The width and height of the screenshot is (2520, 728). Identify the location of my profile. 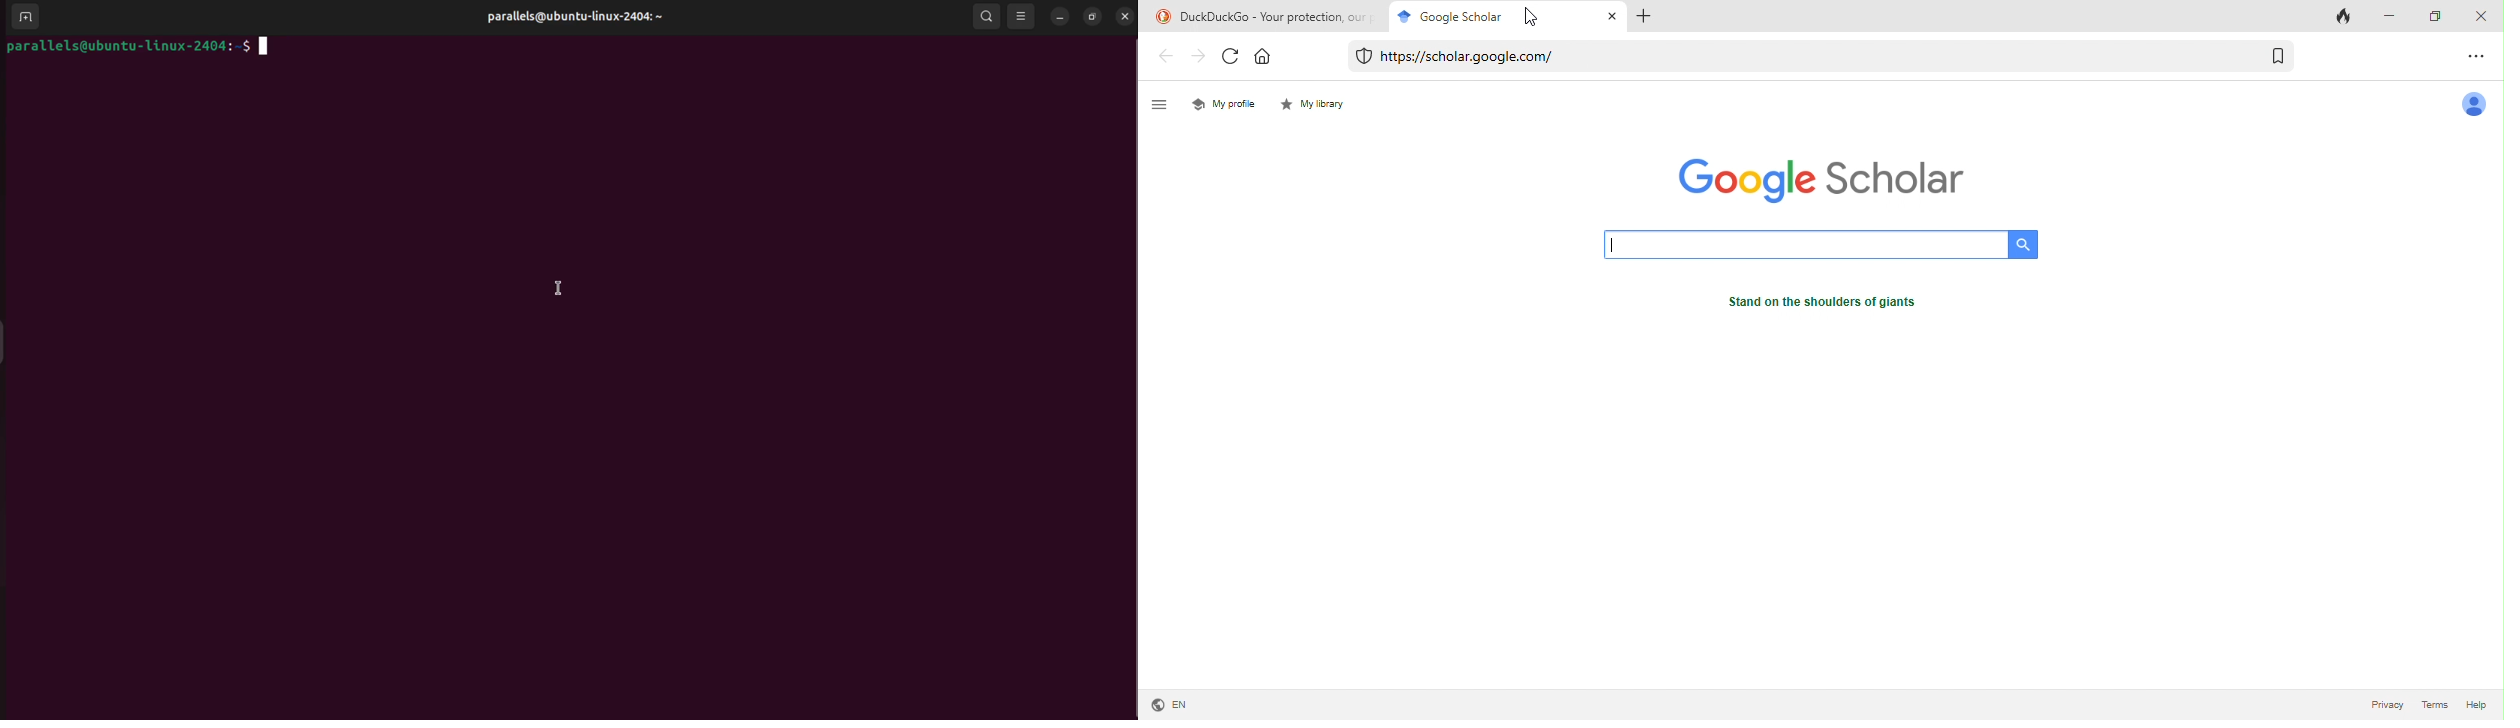
(1224, 103).